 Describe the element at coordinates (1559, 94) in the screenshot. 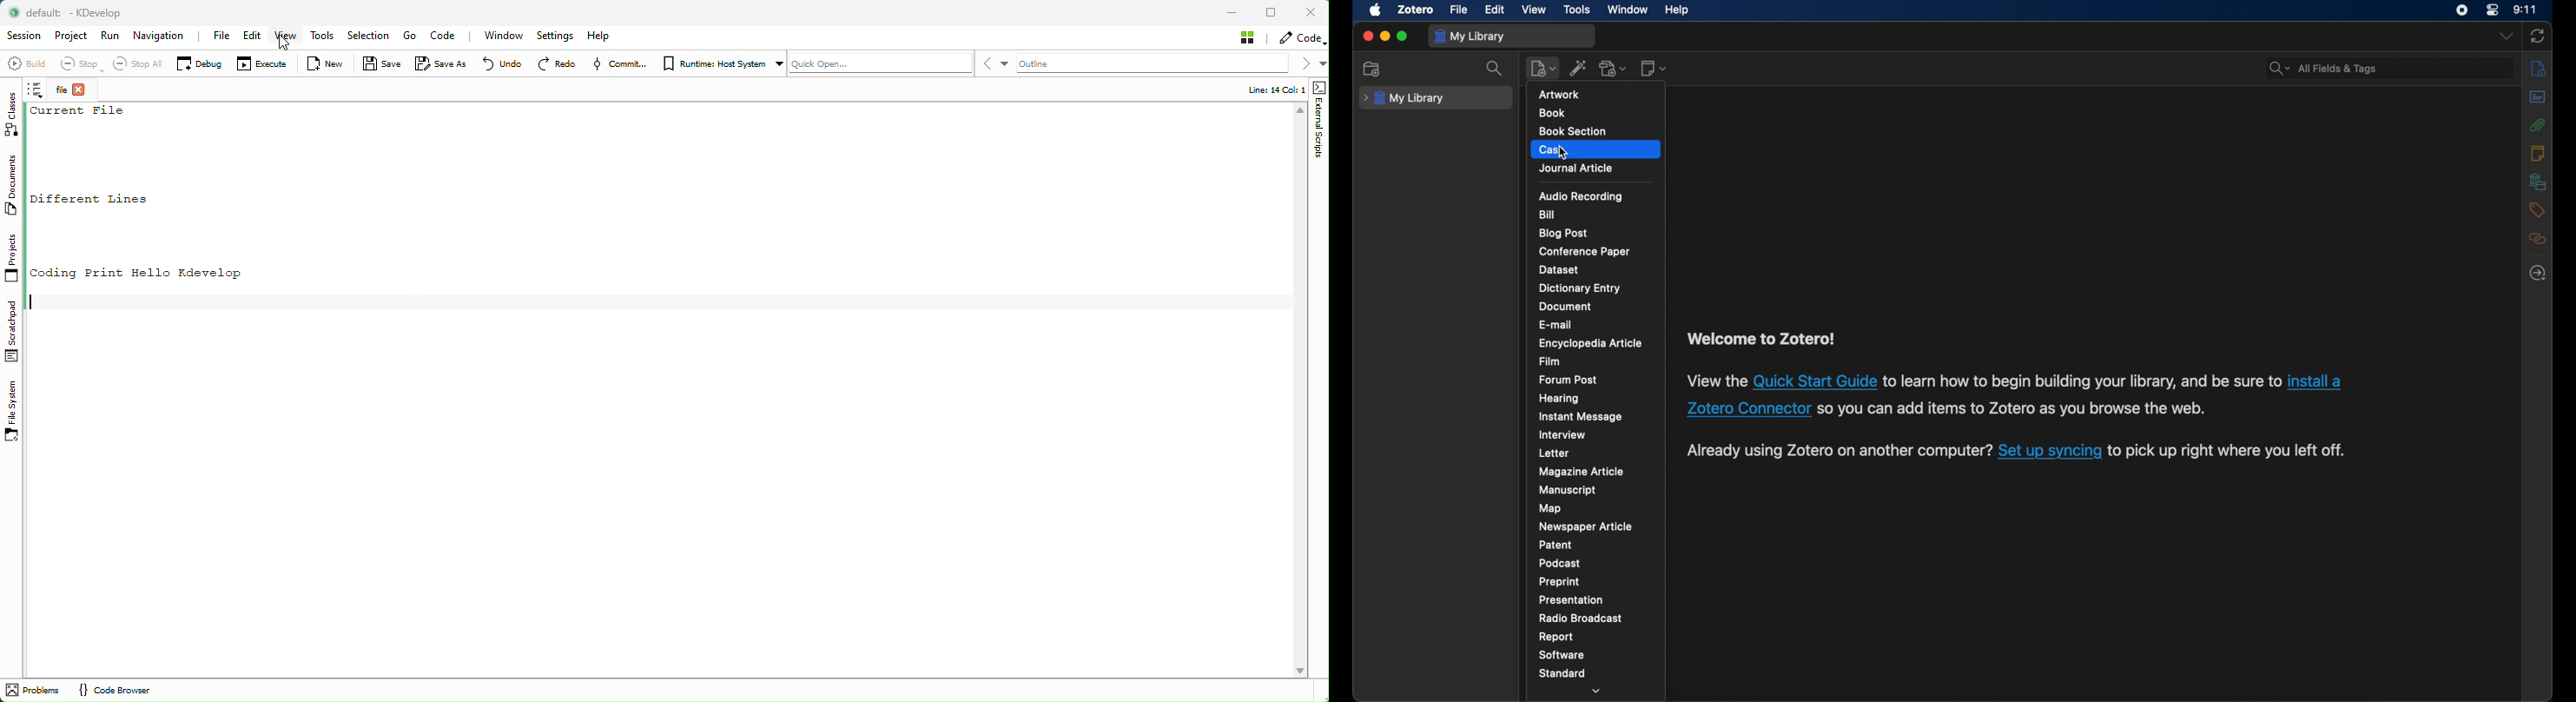

I see `artwork` at that location.